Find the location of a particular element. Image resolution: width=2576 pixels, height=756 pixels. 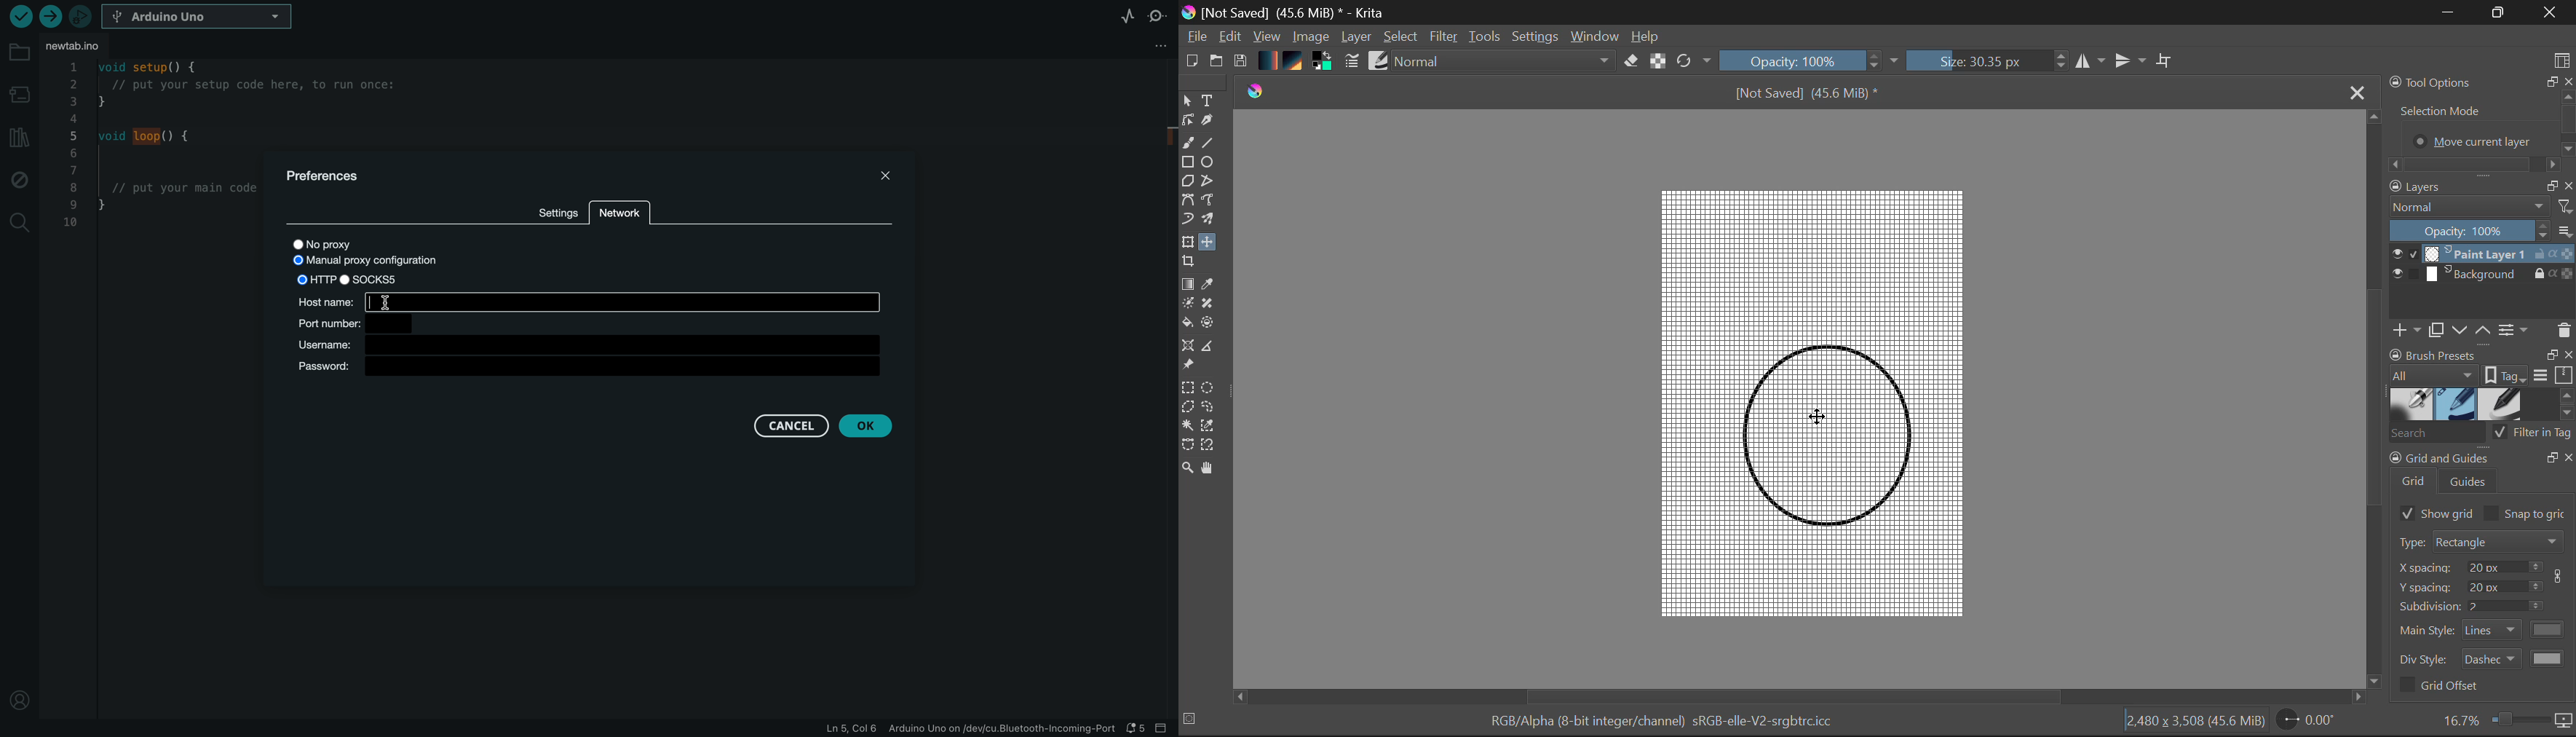

Assistant Tool is located at coordinates (1189, 347).